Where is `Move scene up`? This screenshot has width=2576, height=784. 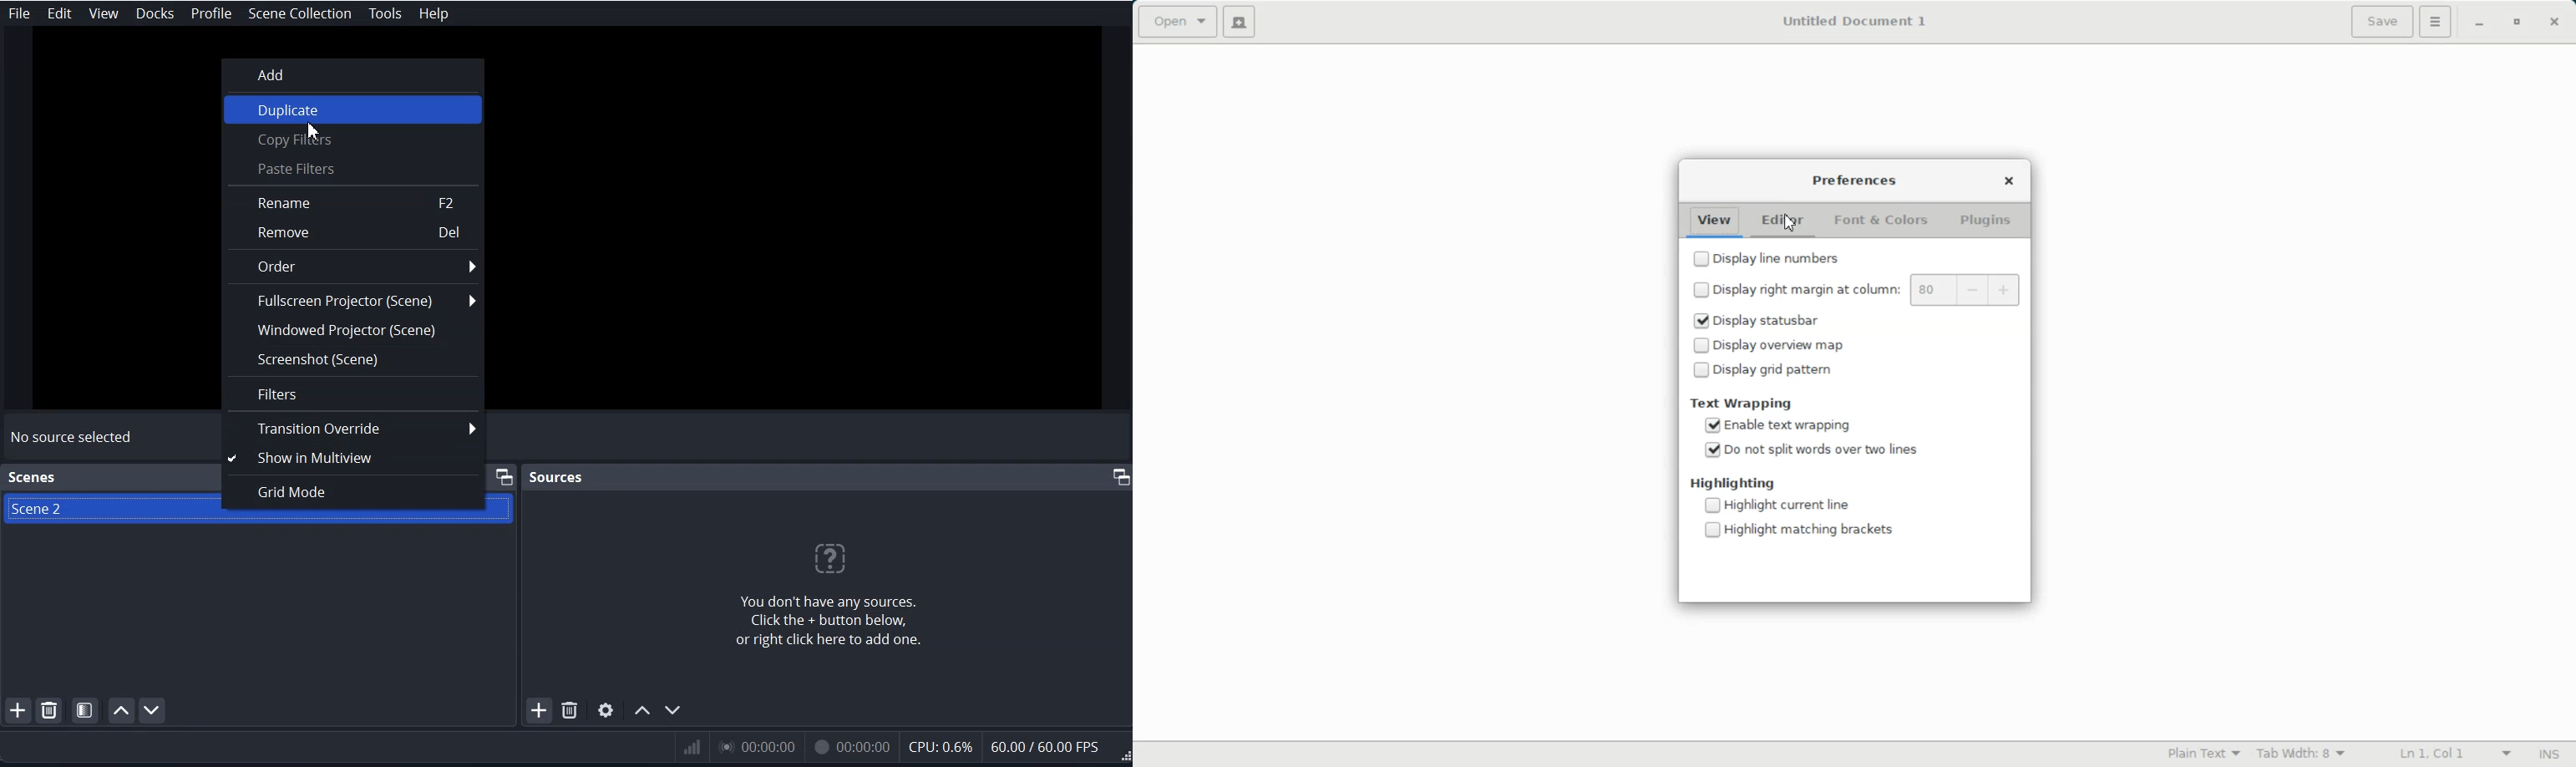 Move scene up is located at coordinates (119, 710).